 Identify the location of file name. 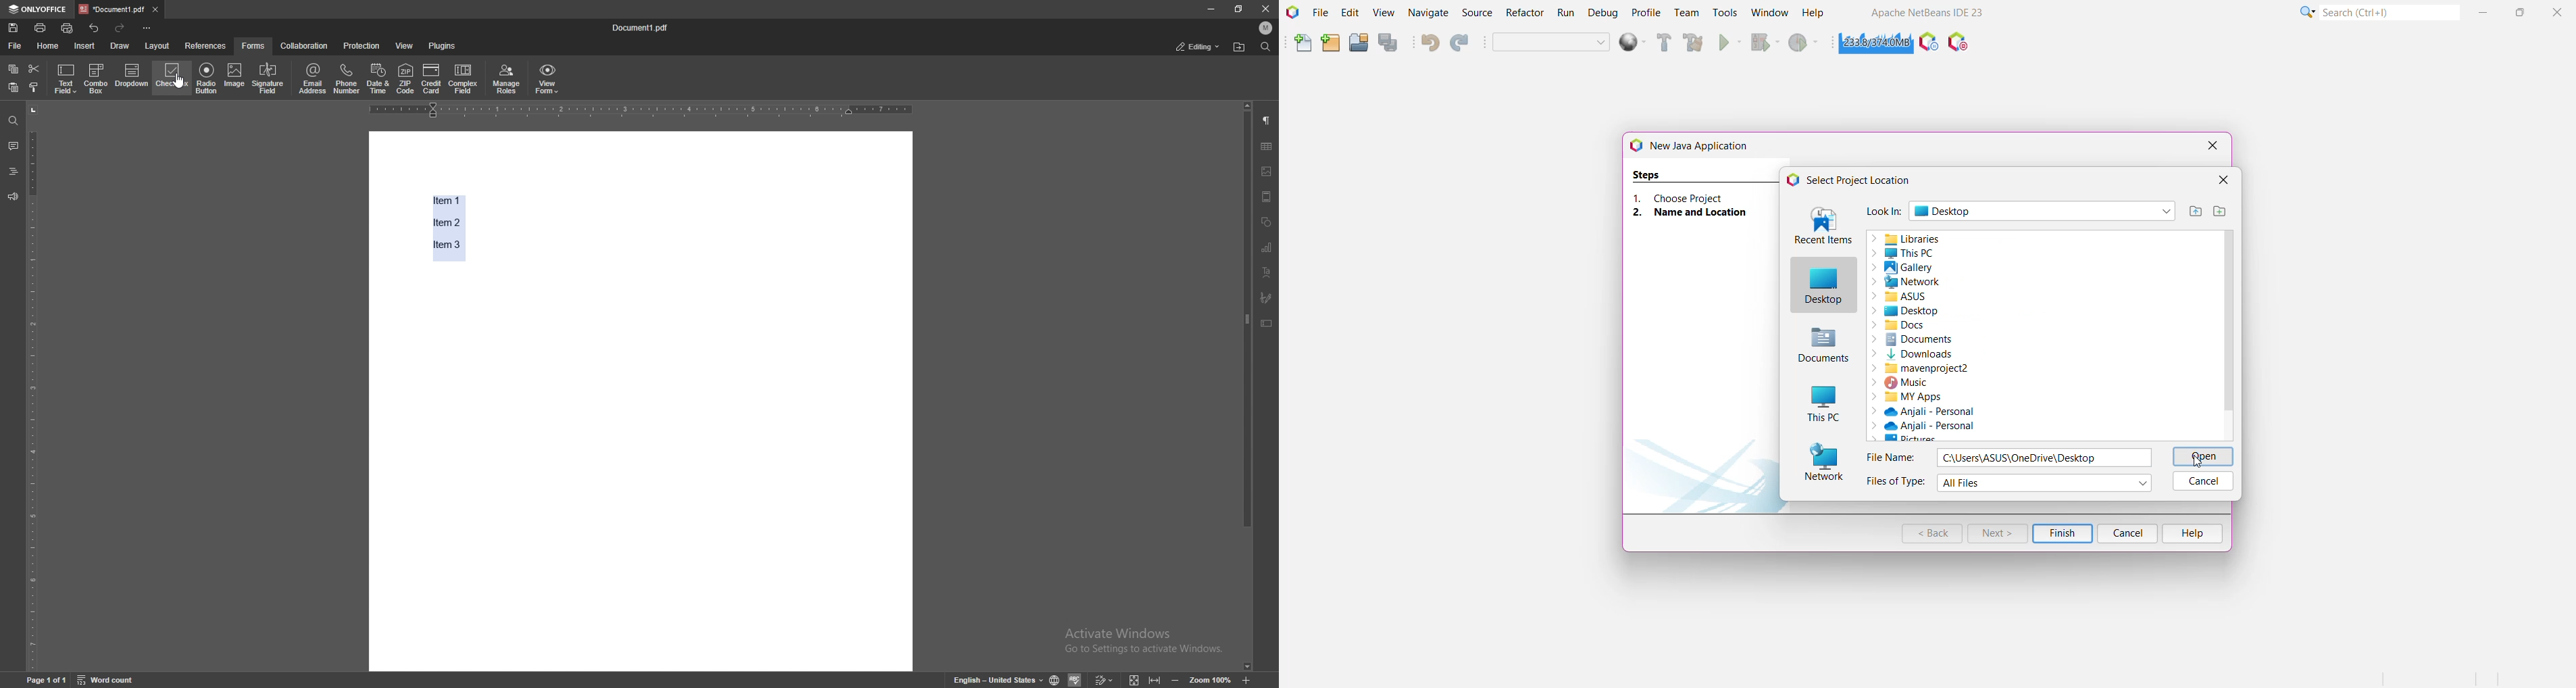
(642, 27).